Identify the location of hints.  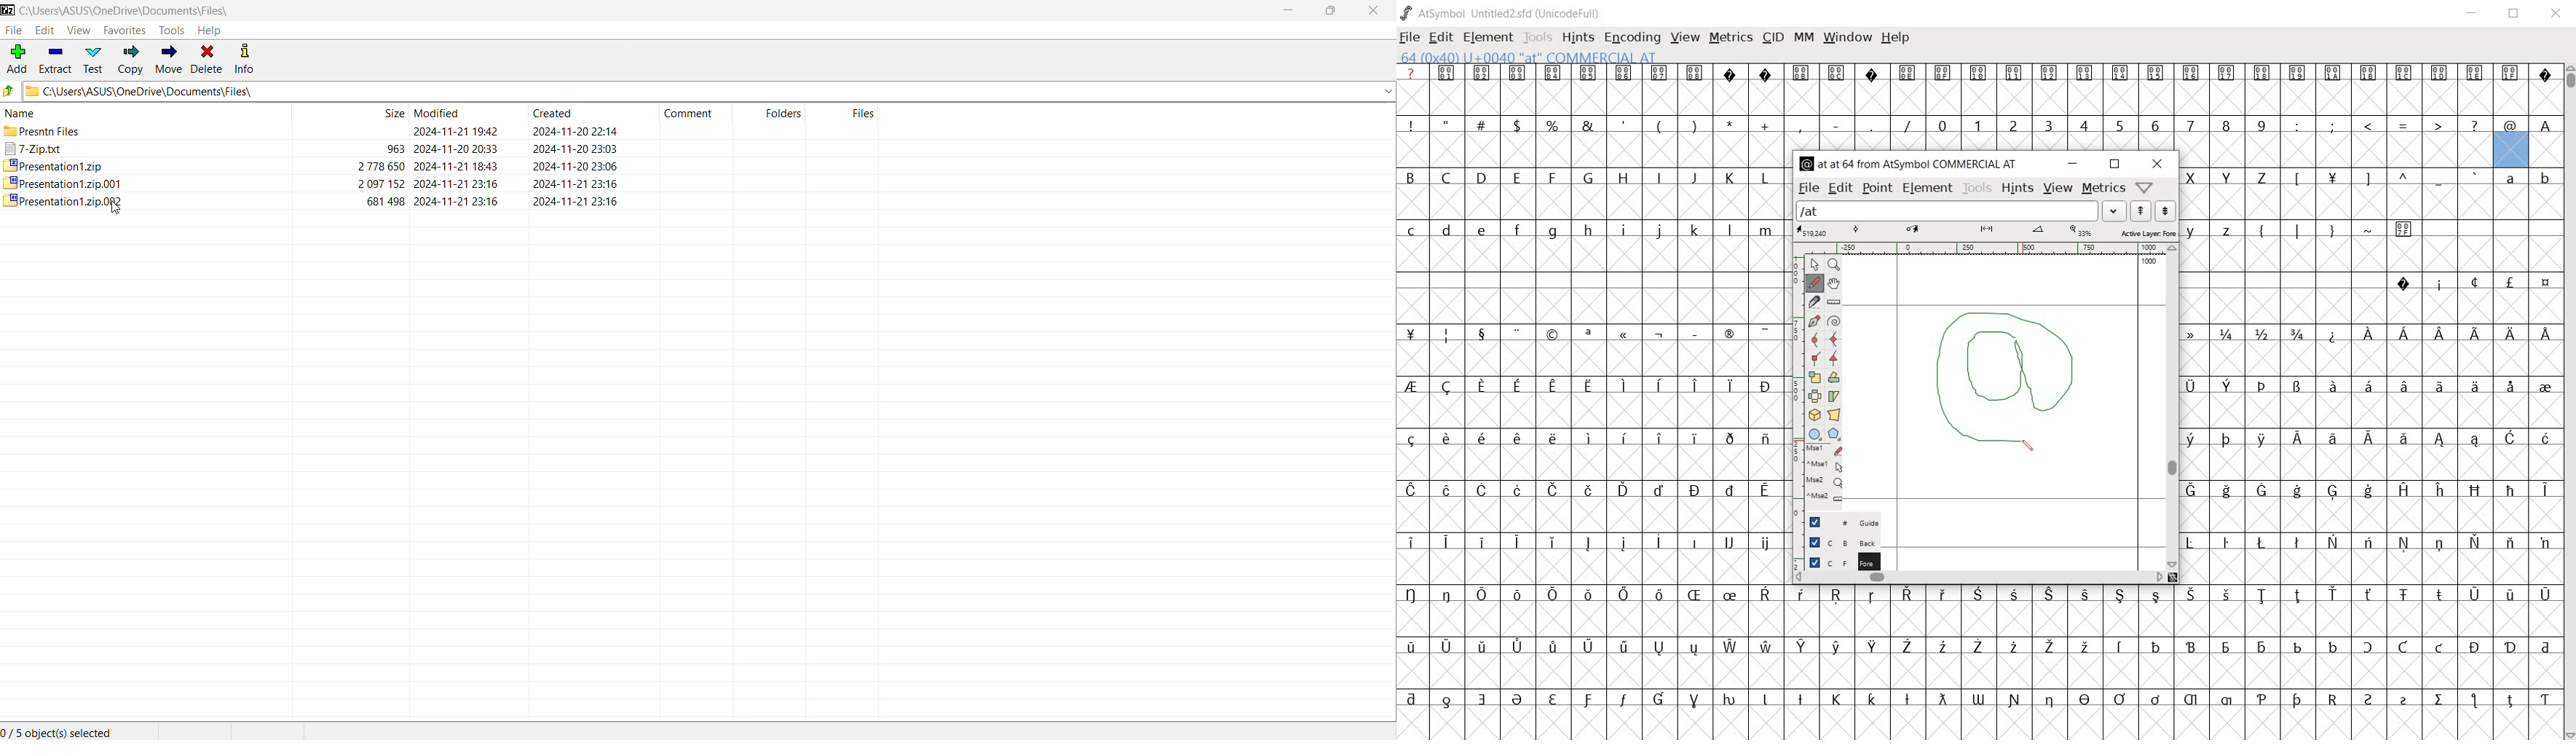
(2018, 188).